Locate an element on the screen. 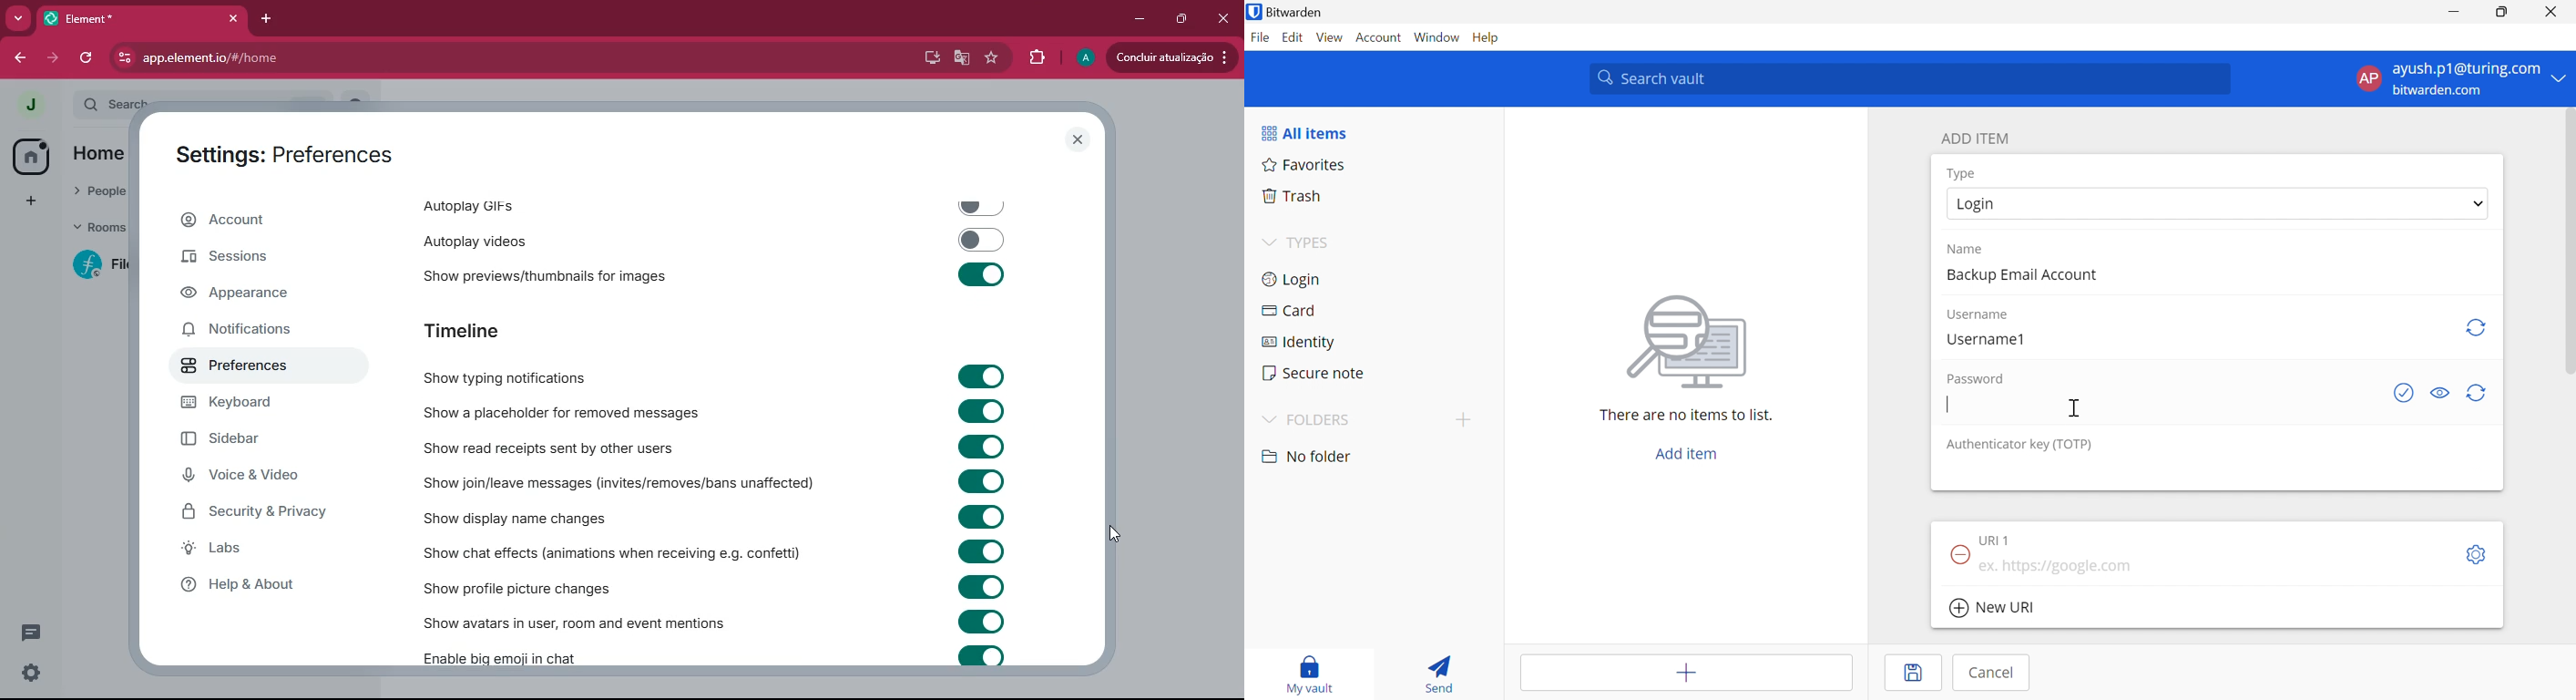  Trash is located at coordinates (1293, 194).